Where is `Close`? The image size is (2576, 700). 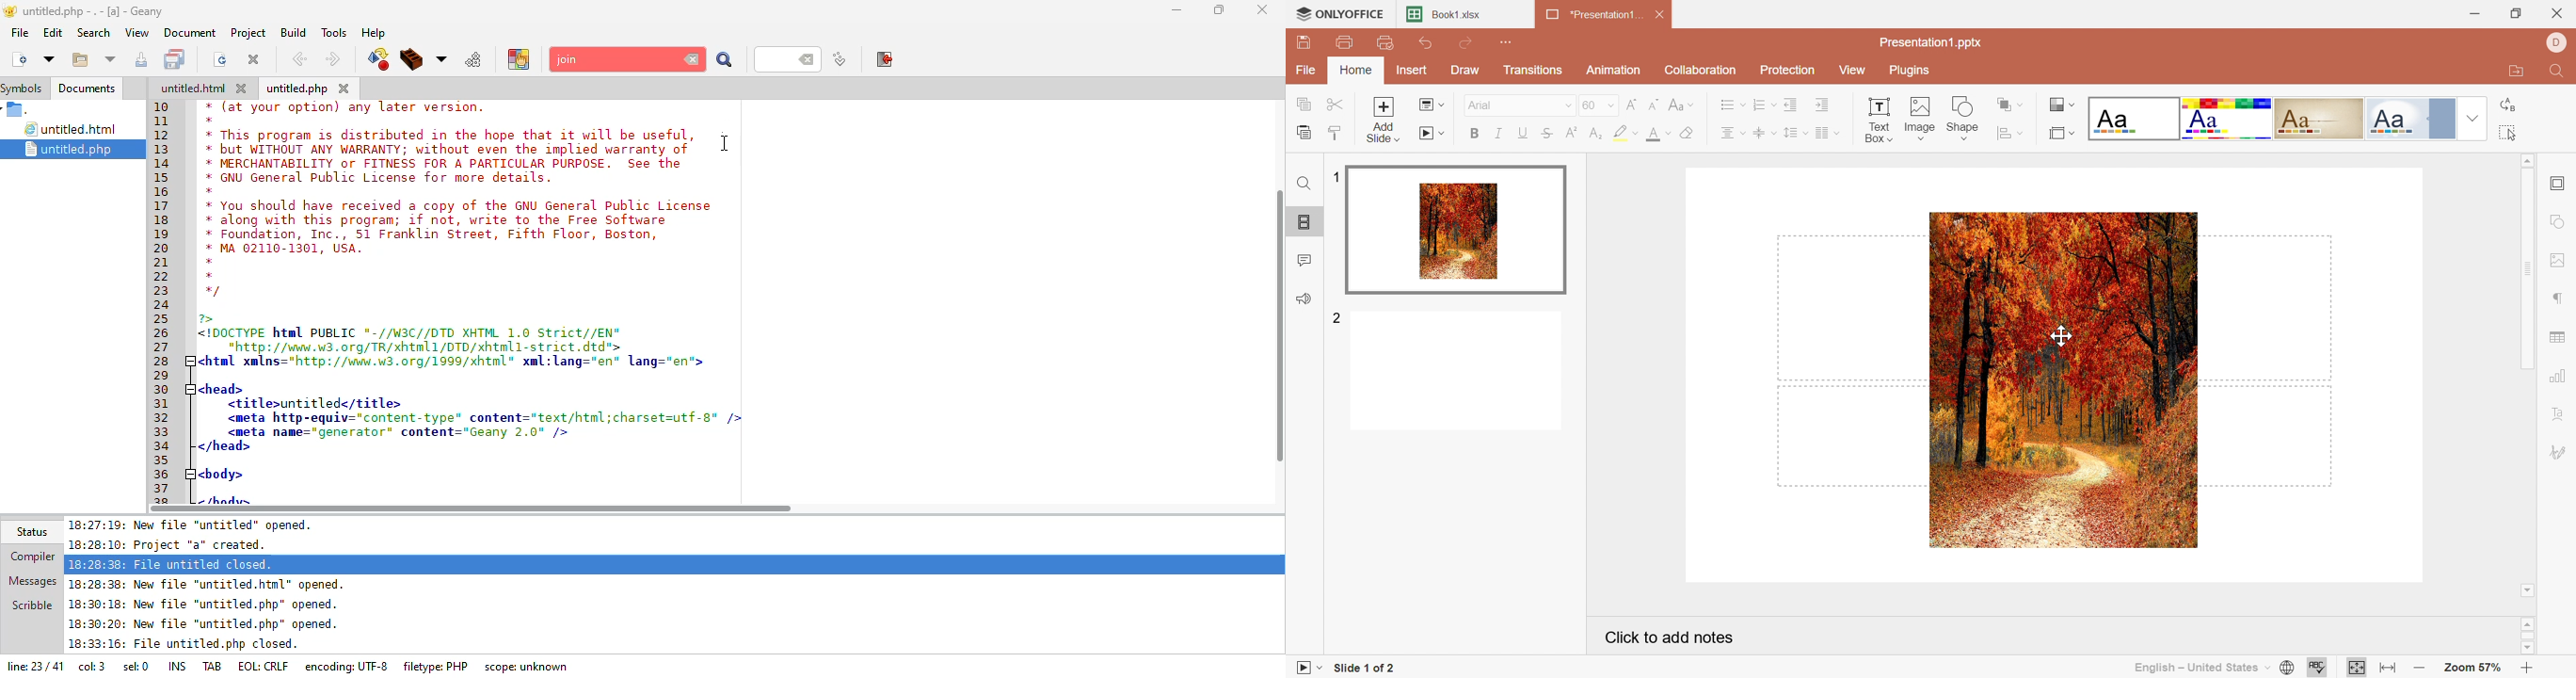
Close is located at coordinates (1662, 16).